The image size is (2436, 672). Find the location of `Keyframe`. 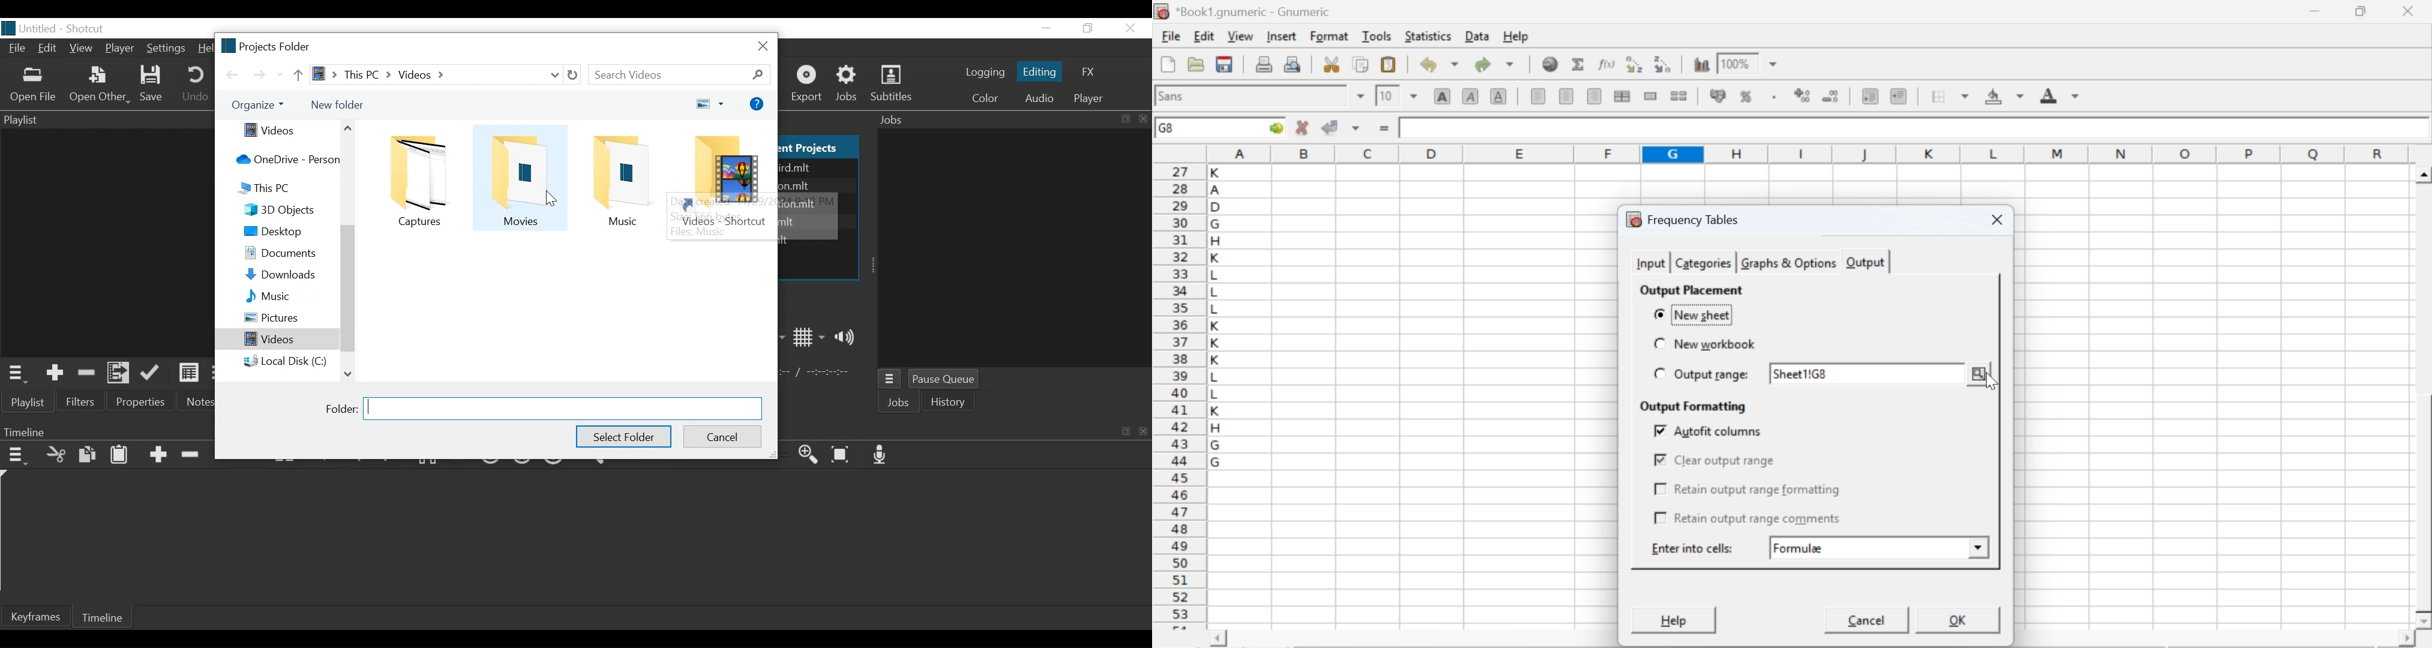

Keyframe is located at coordinates (37, 616).